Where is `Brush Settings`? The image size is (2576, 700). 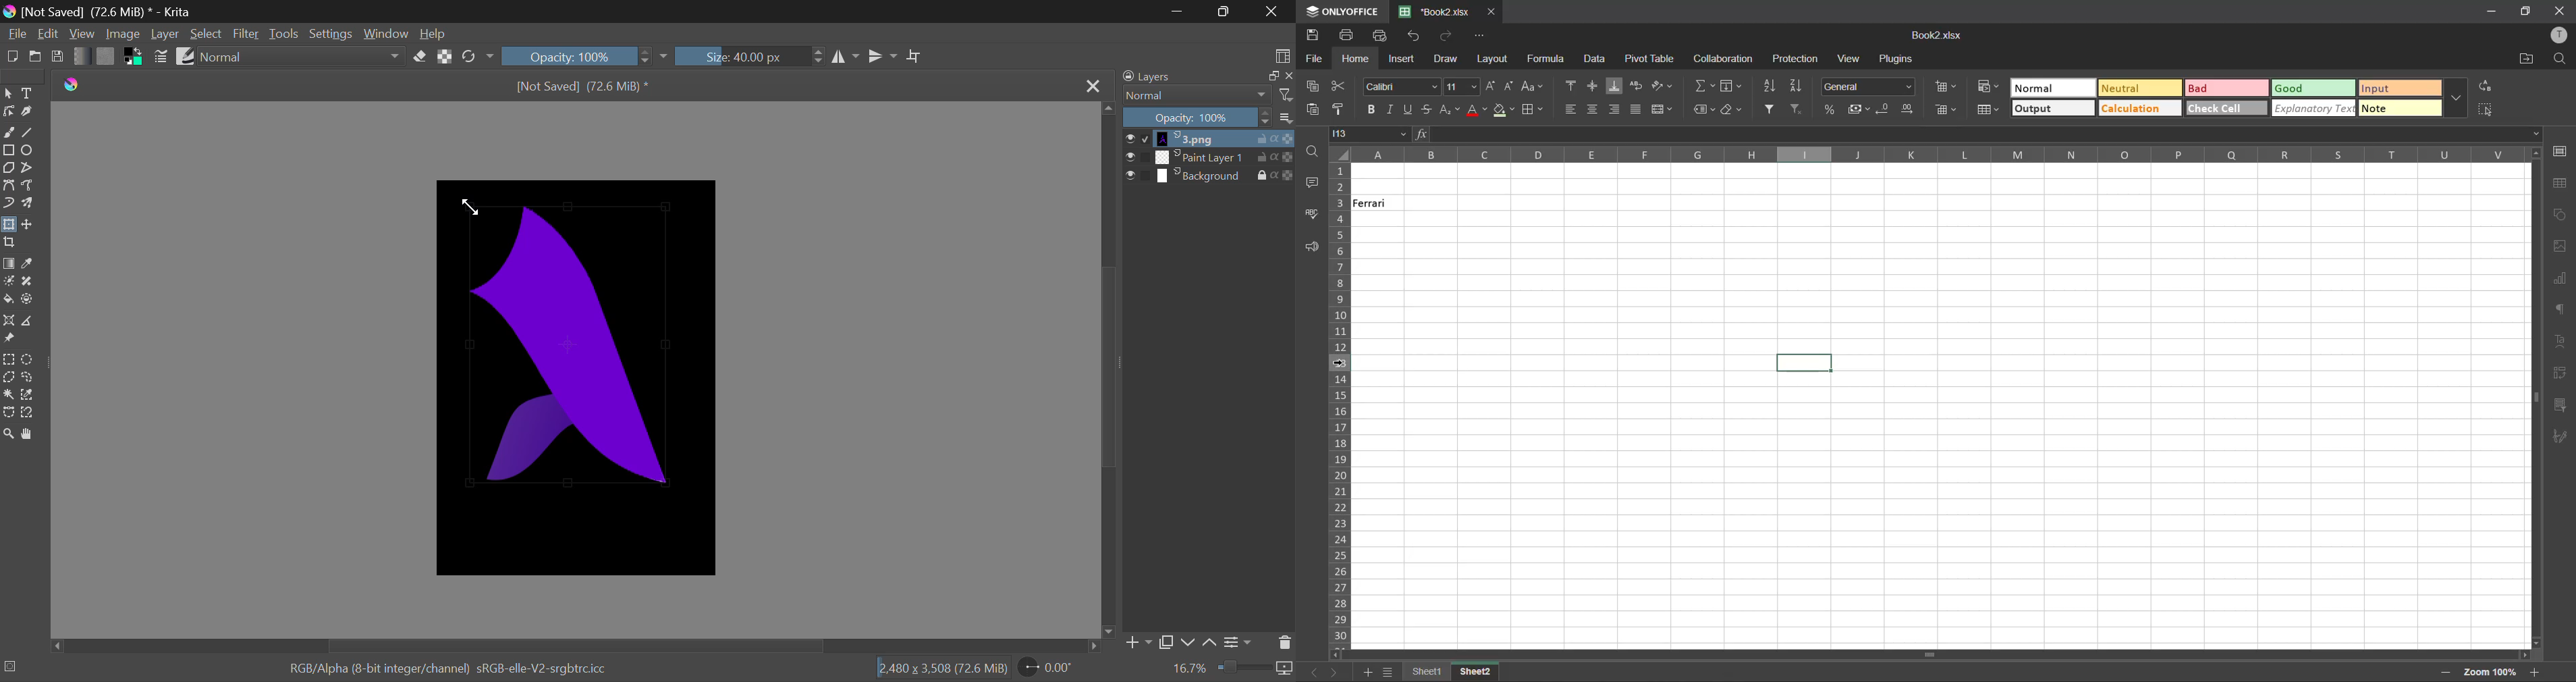 Brush Settings is located at coordinates (162, 58).